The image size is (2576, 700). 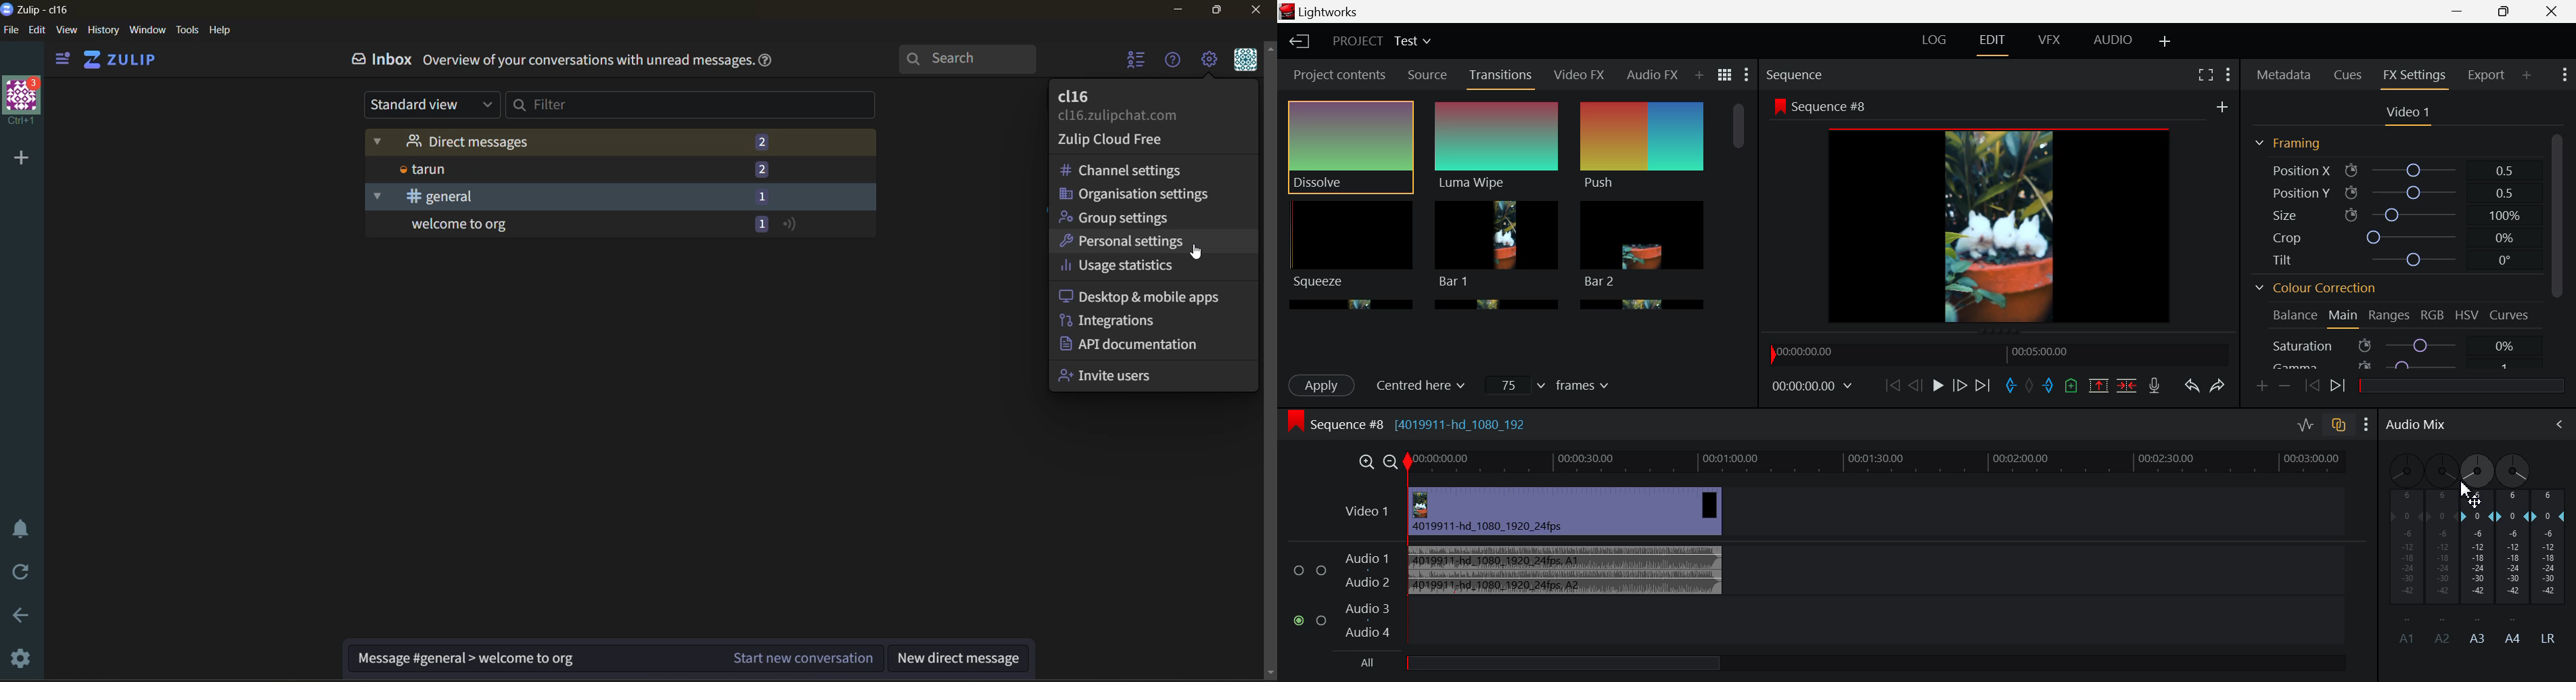 I want to click on general, so click(x=551, y=196).